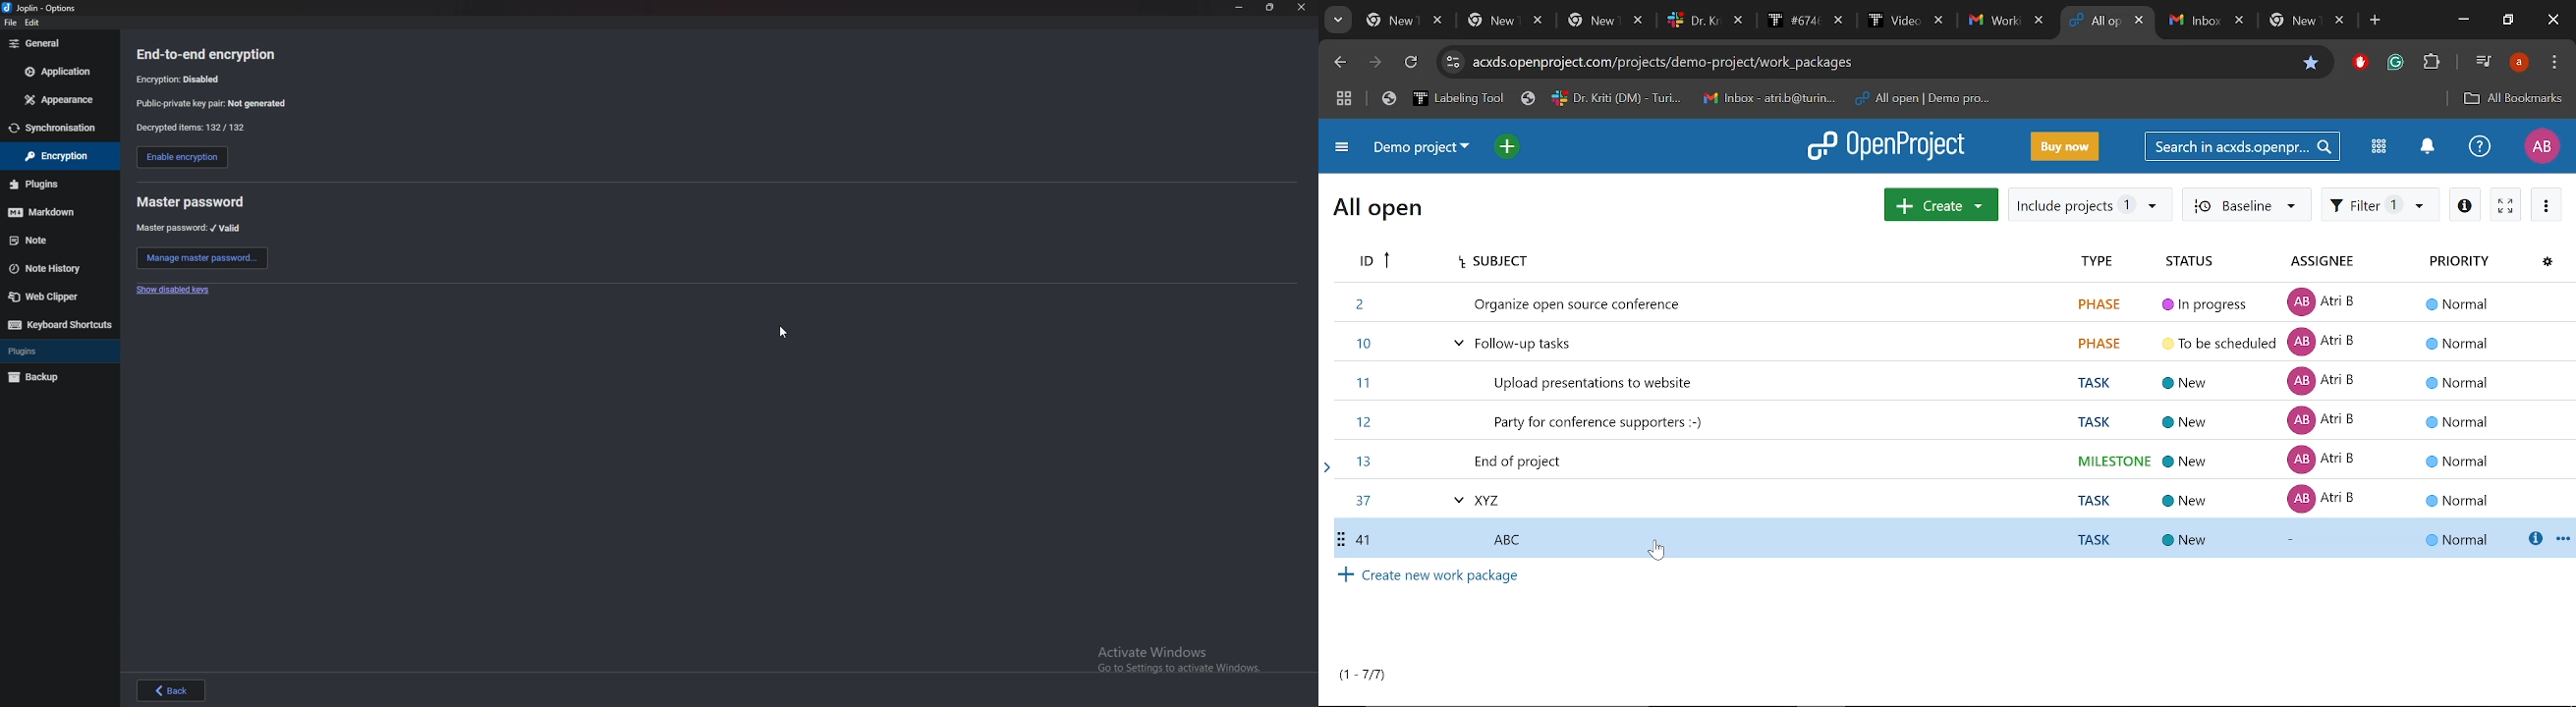 The image size is (2576, 728). I want to click on plugins, so click(54, 184).